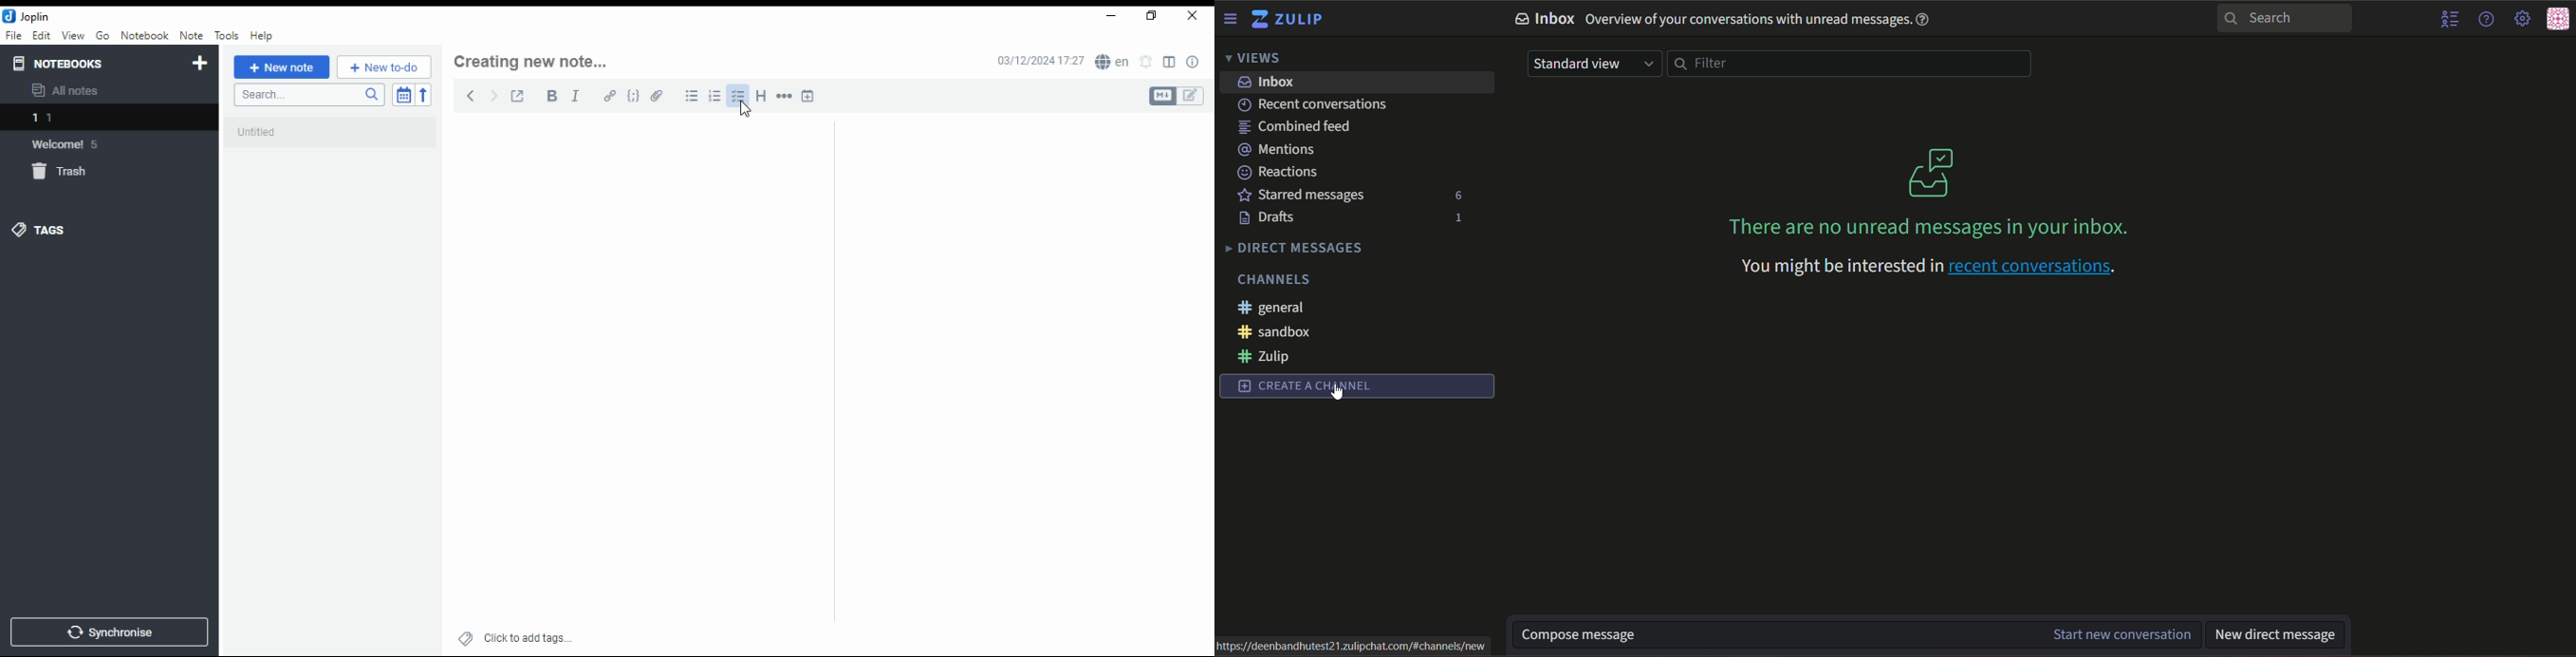 The height and width of the screenshot is (672, 2576). Describe the element at coordinates (1154, 16) in the screenshot. I see `restore` at that location.